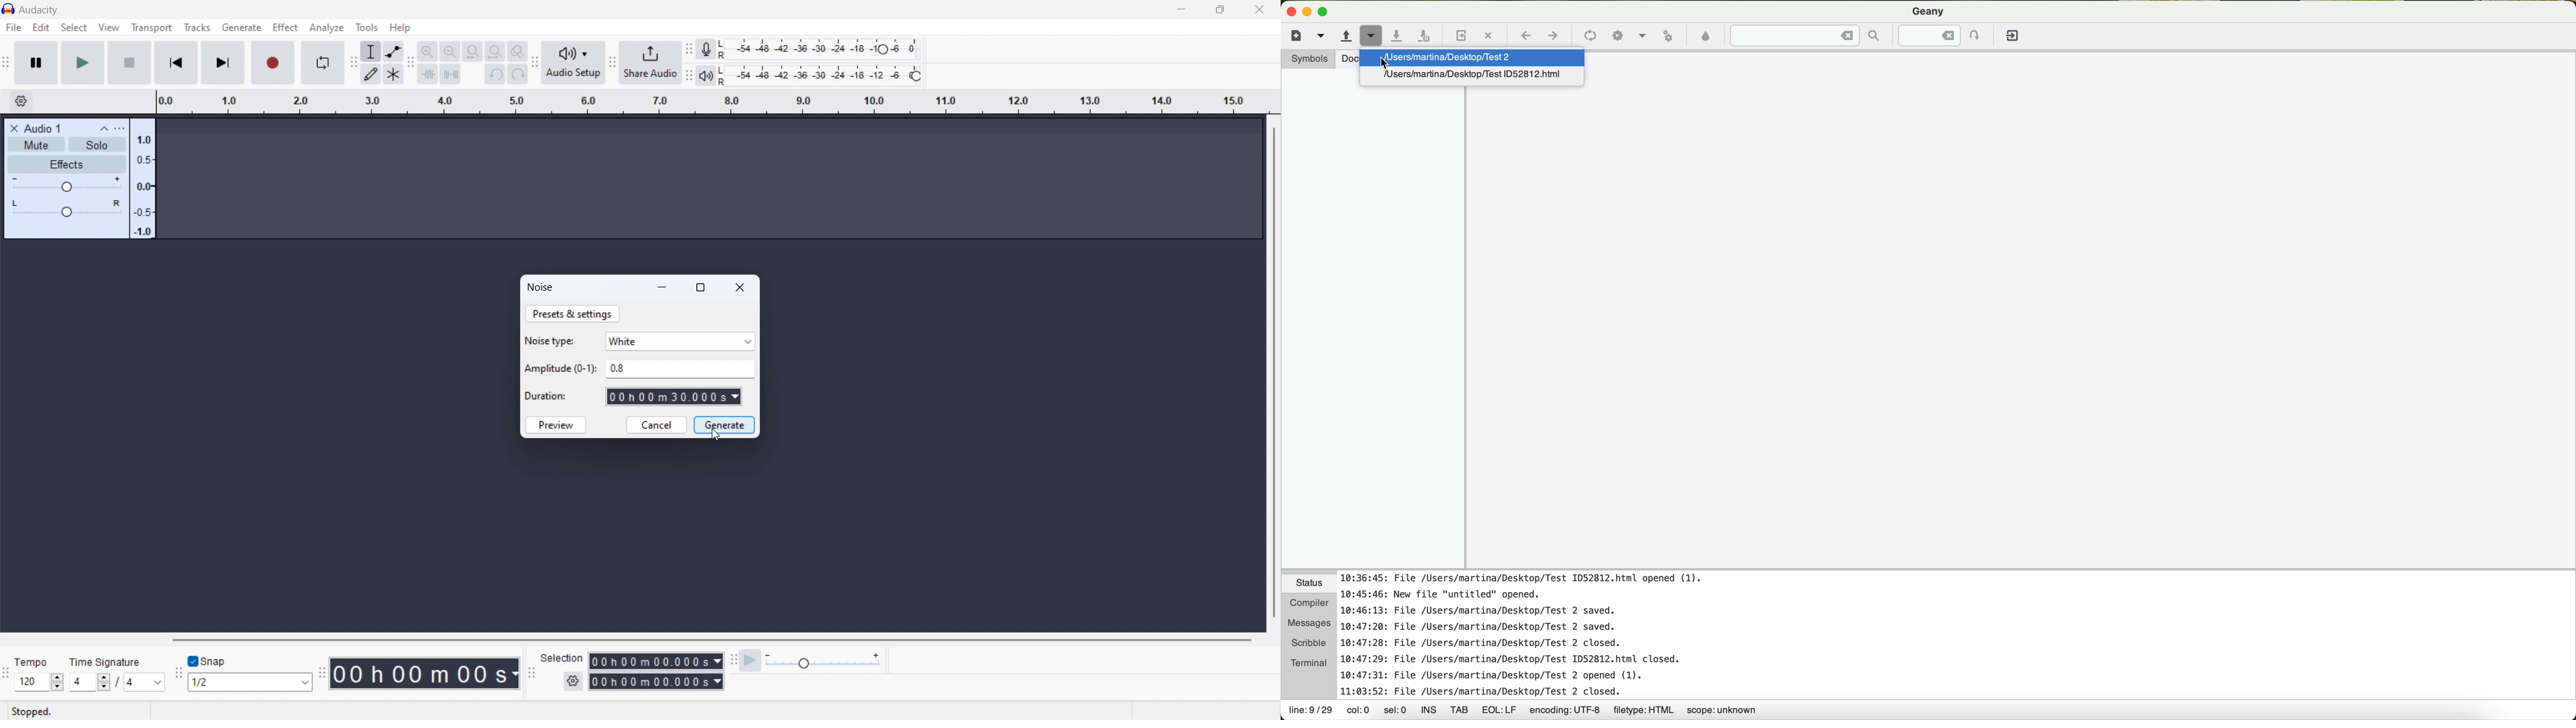  What do you see at coordinates (394, 52) in the screenshot?
I see `envelop tool` at bounding box center [394, 52].